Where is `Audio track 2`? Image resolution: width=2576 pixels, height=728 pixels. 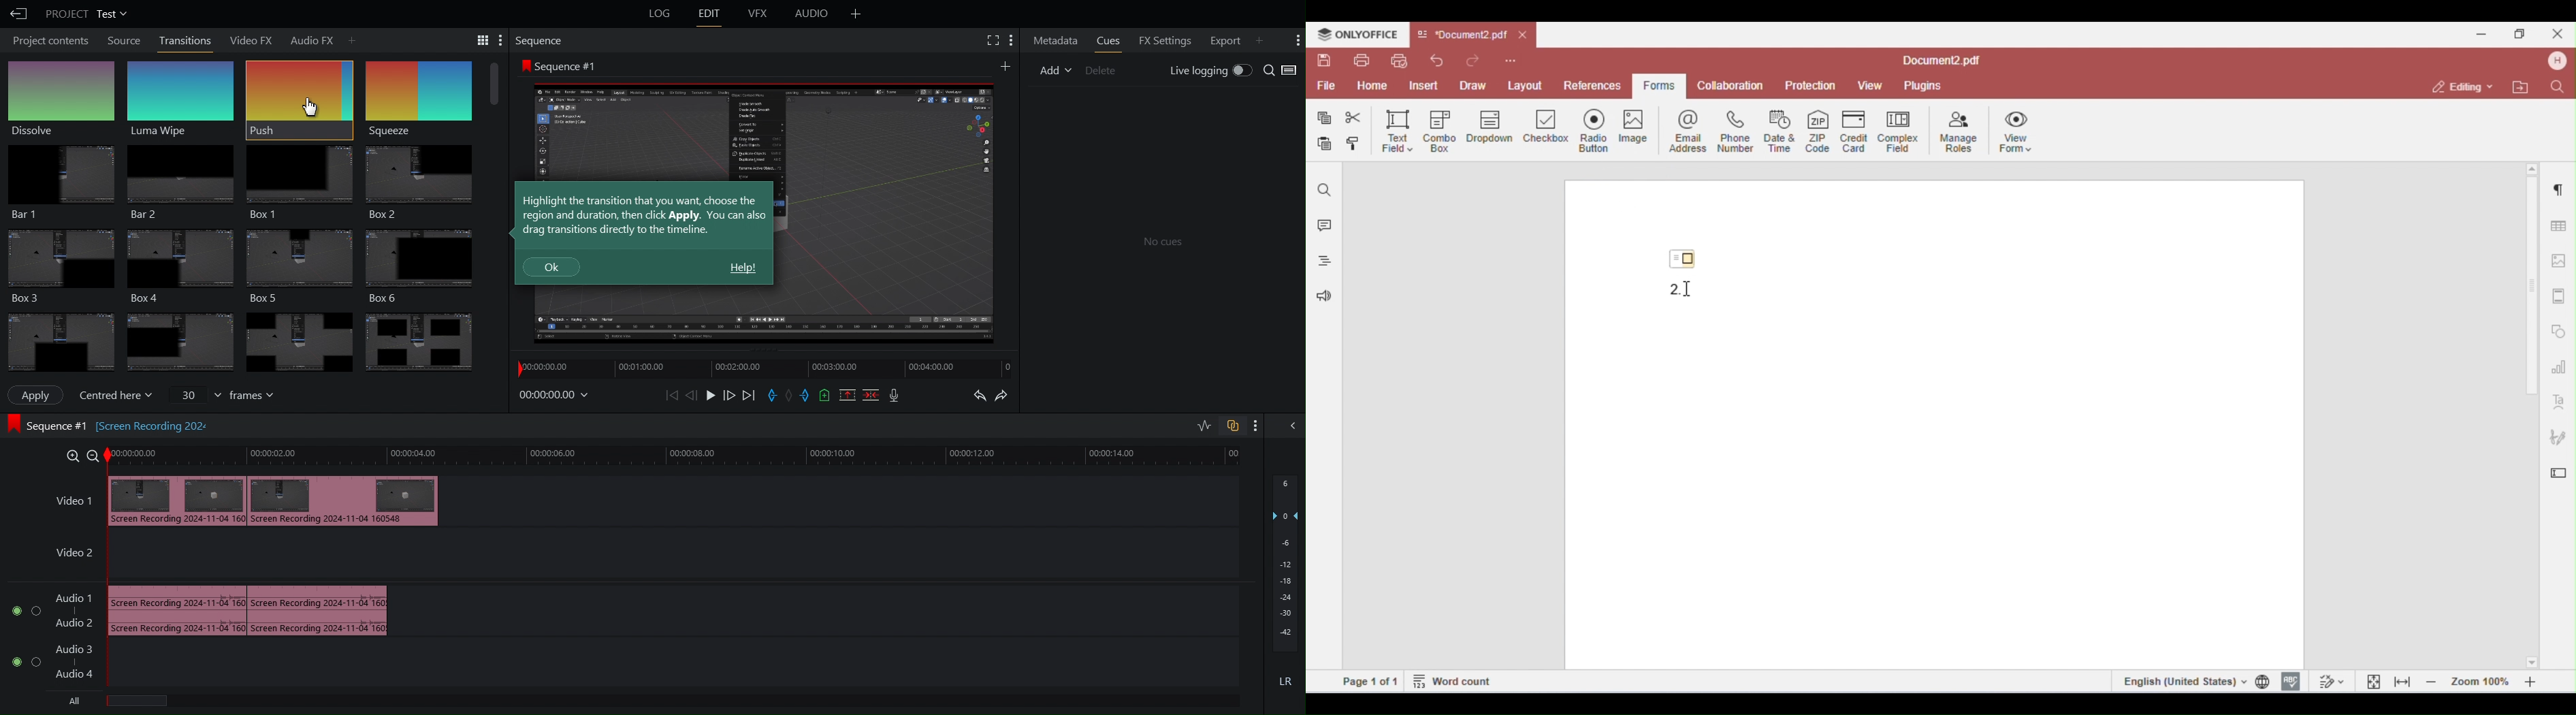
Audio track 2 is located at coordinates (74, 622).